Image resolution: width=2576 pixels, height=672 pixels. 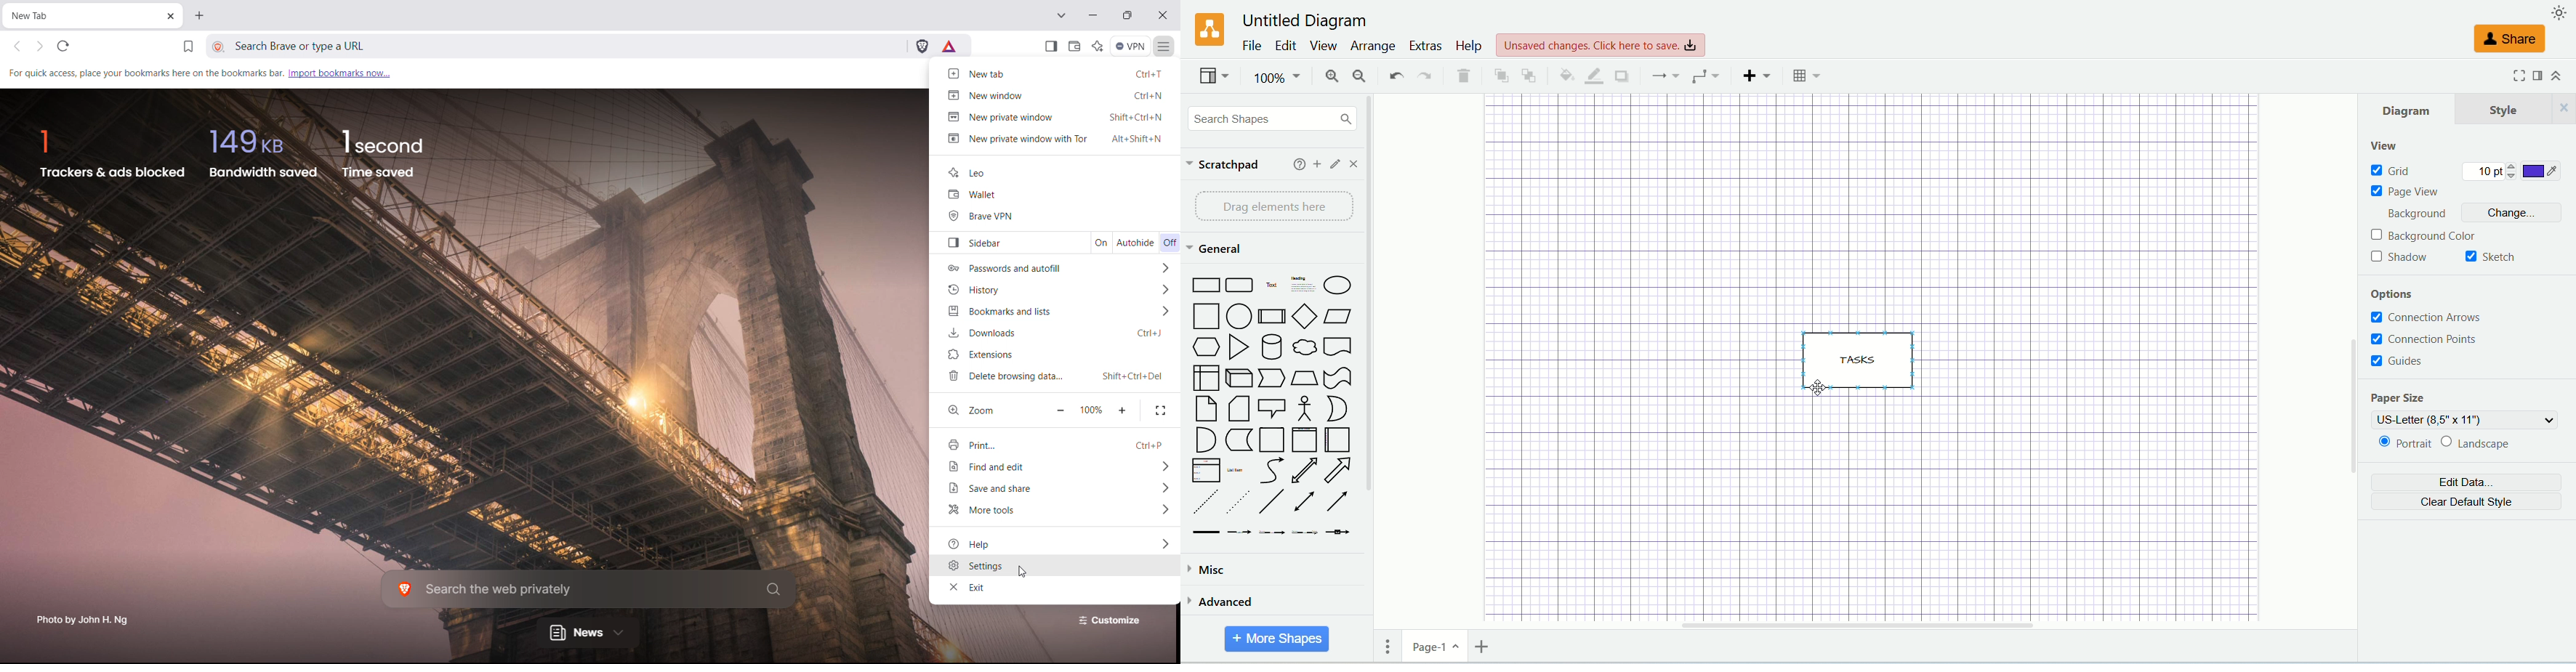 What do you see at coordinates (1054, 566) in the screenshot?
I see `settings` at bounding box center [1054, 566].